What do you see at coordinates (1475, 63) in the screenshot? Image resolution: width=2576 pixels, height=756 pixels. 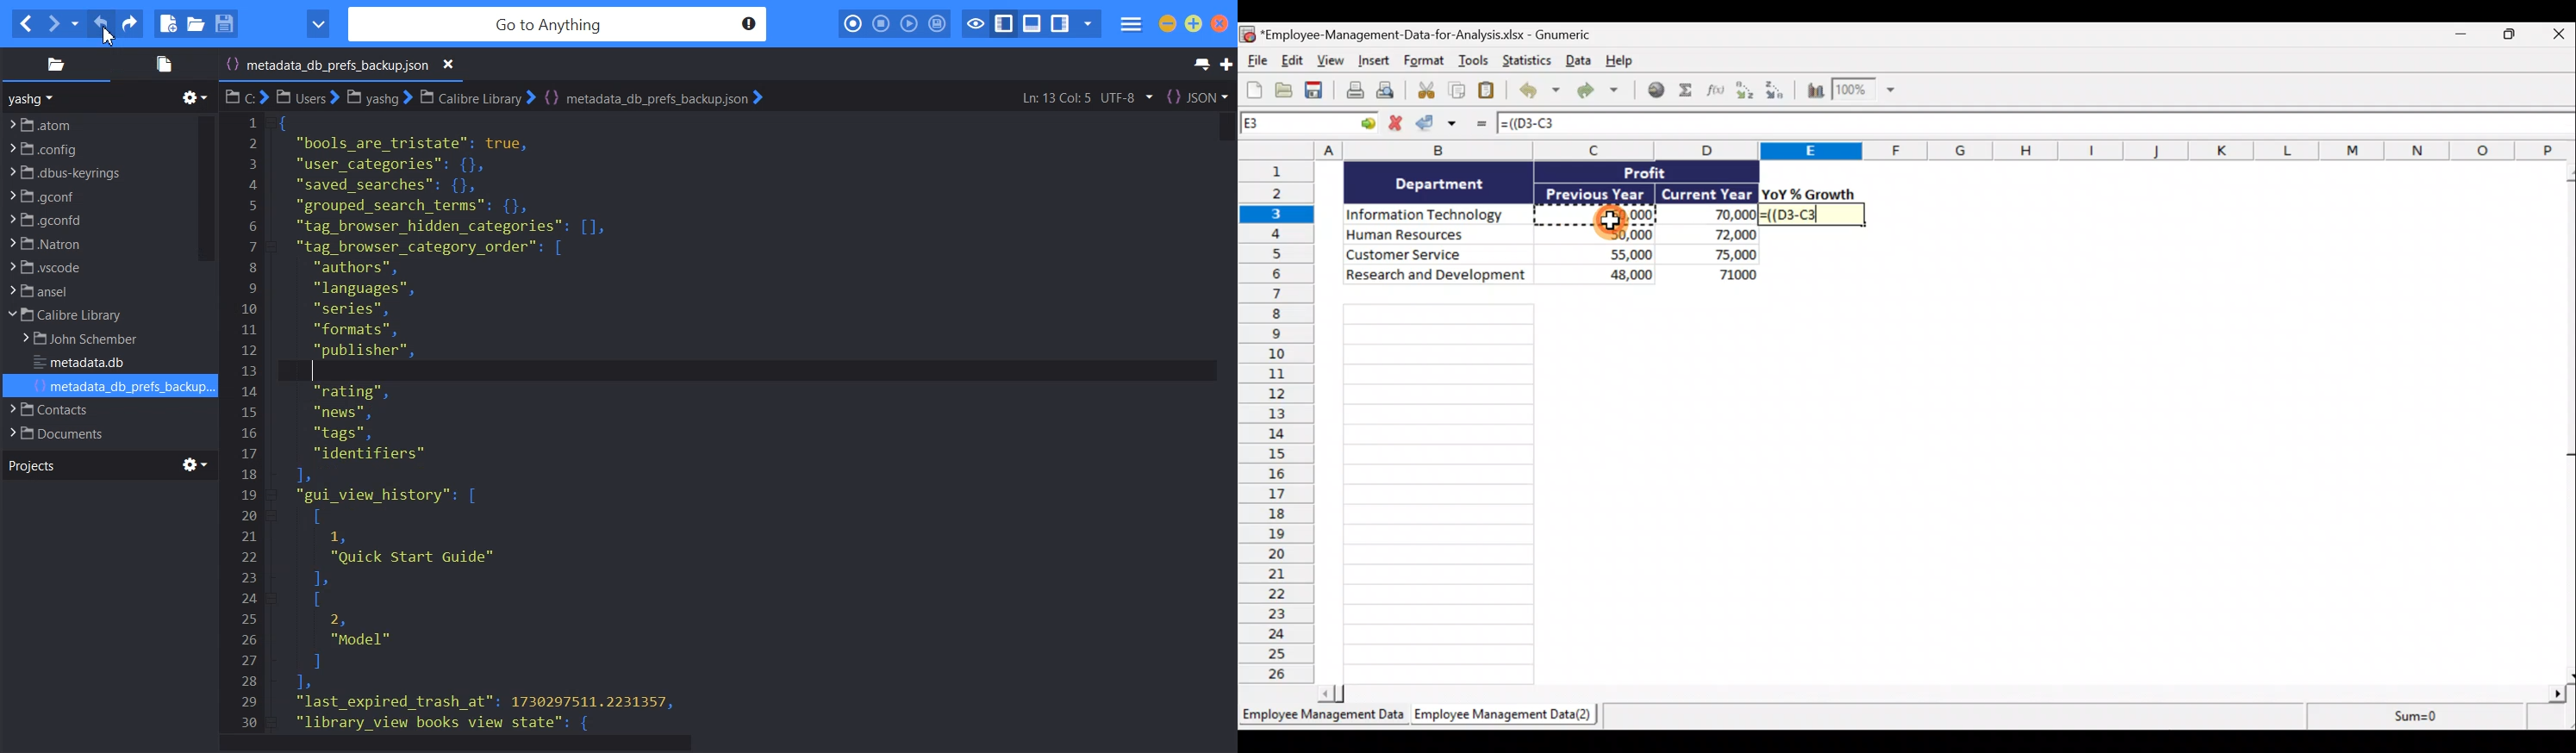 I see `Tools` at bounding box center [1475, 63].